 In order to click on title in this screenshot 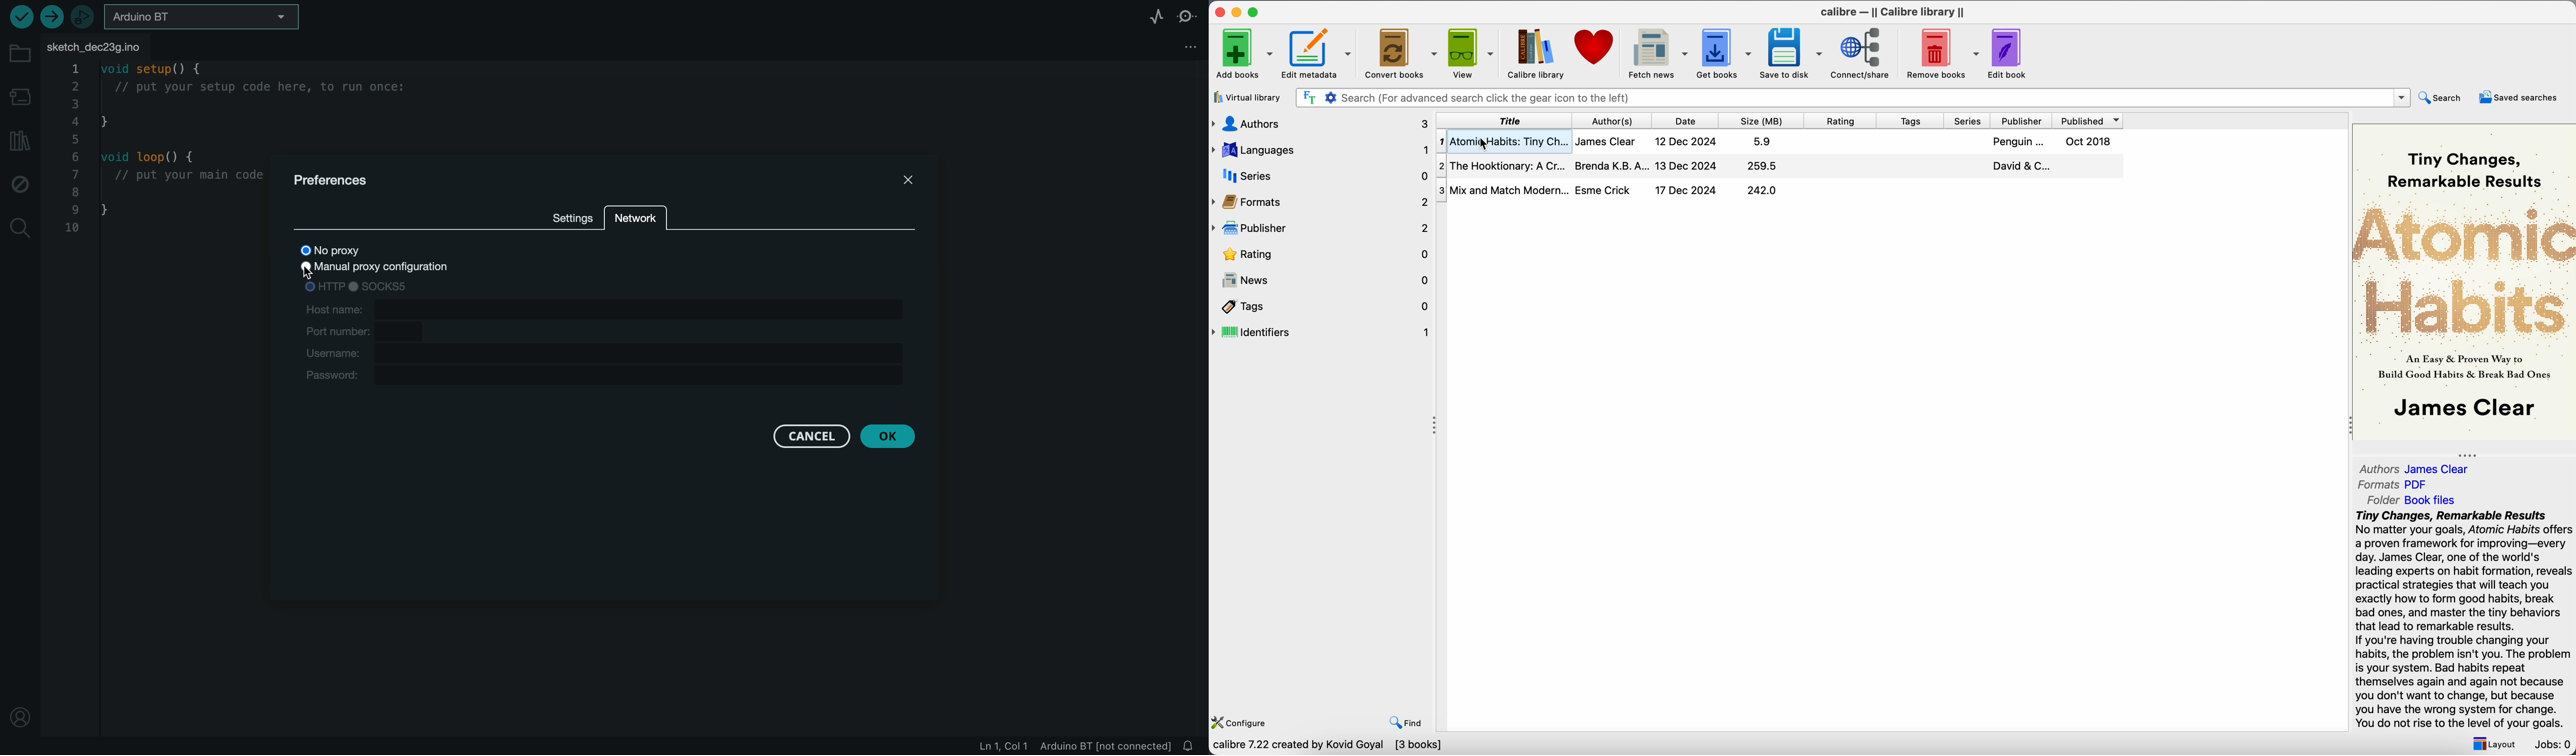, I will do `click(1509, 120)`.